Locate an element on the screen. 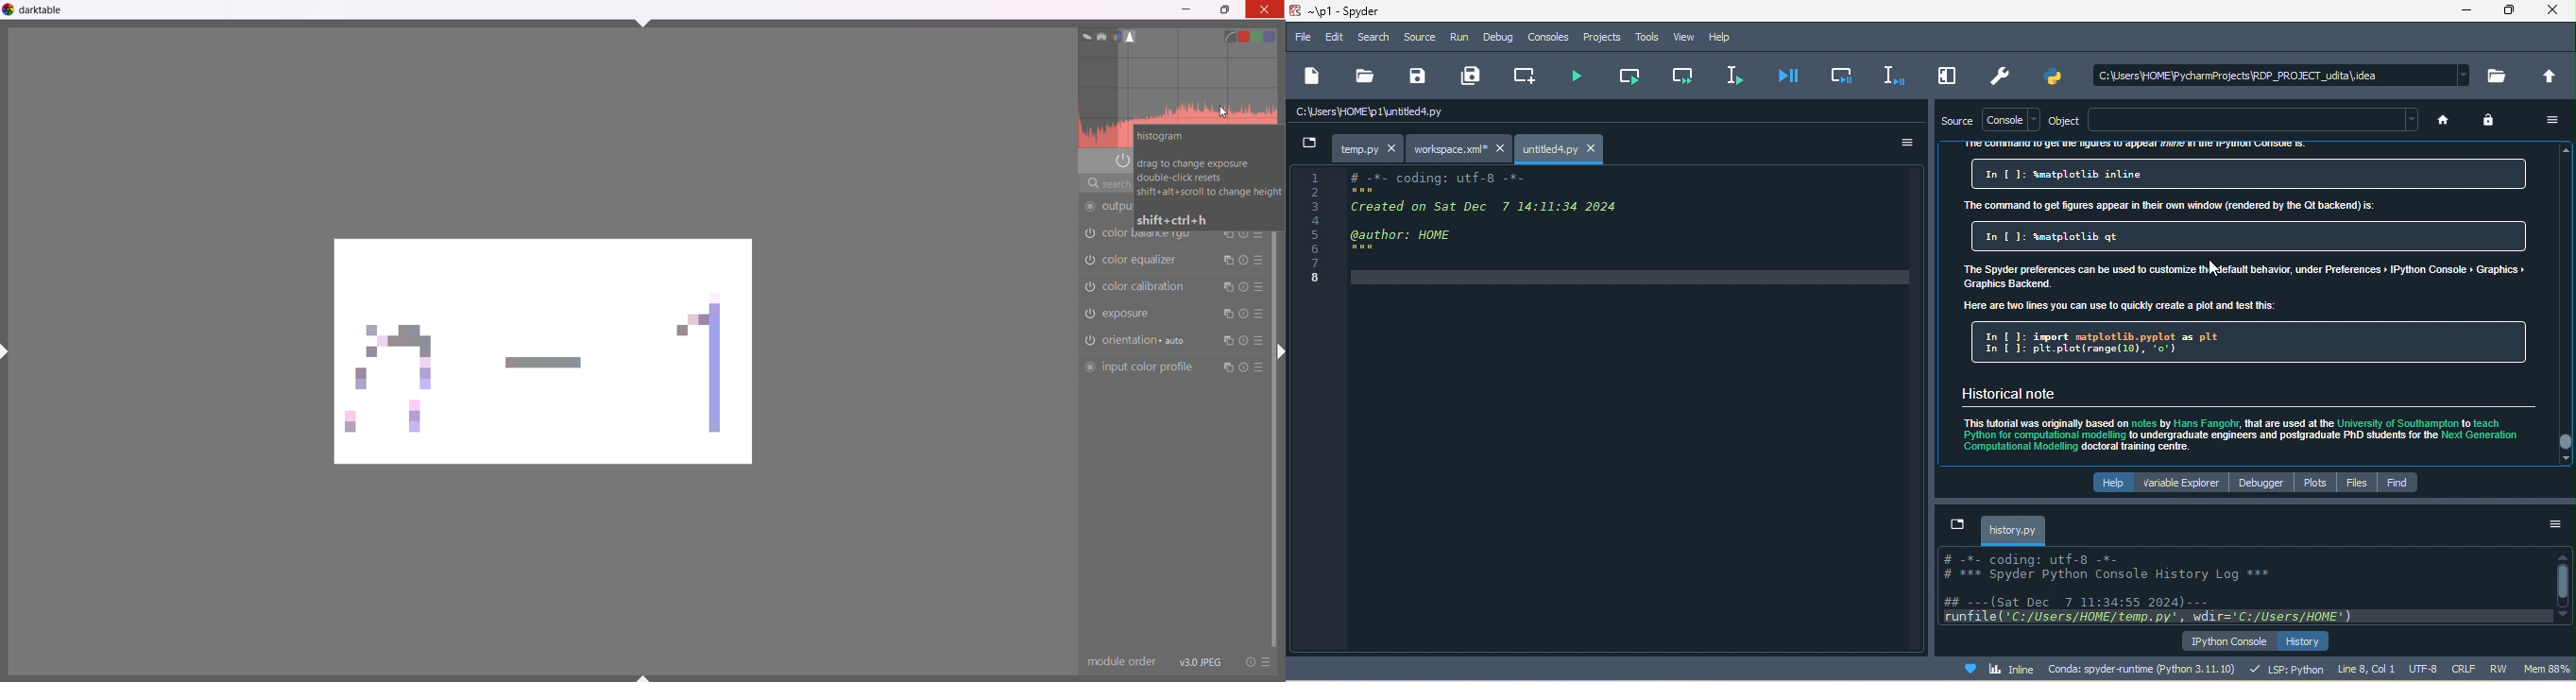 The width and height of the screenshot is (2576, 700). reset parameters is located at coordinates (1243, 259).